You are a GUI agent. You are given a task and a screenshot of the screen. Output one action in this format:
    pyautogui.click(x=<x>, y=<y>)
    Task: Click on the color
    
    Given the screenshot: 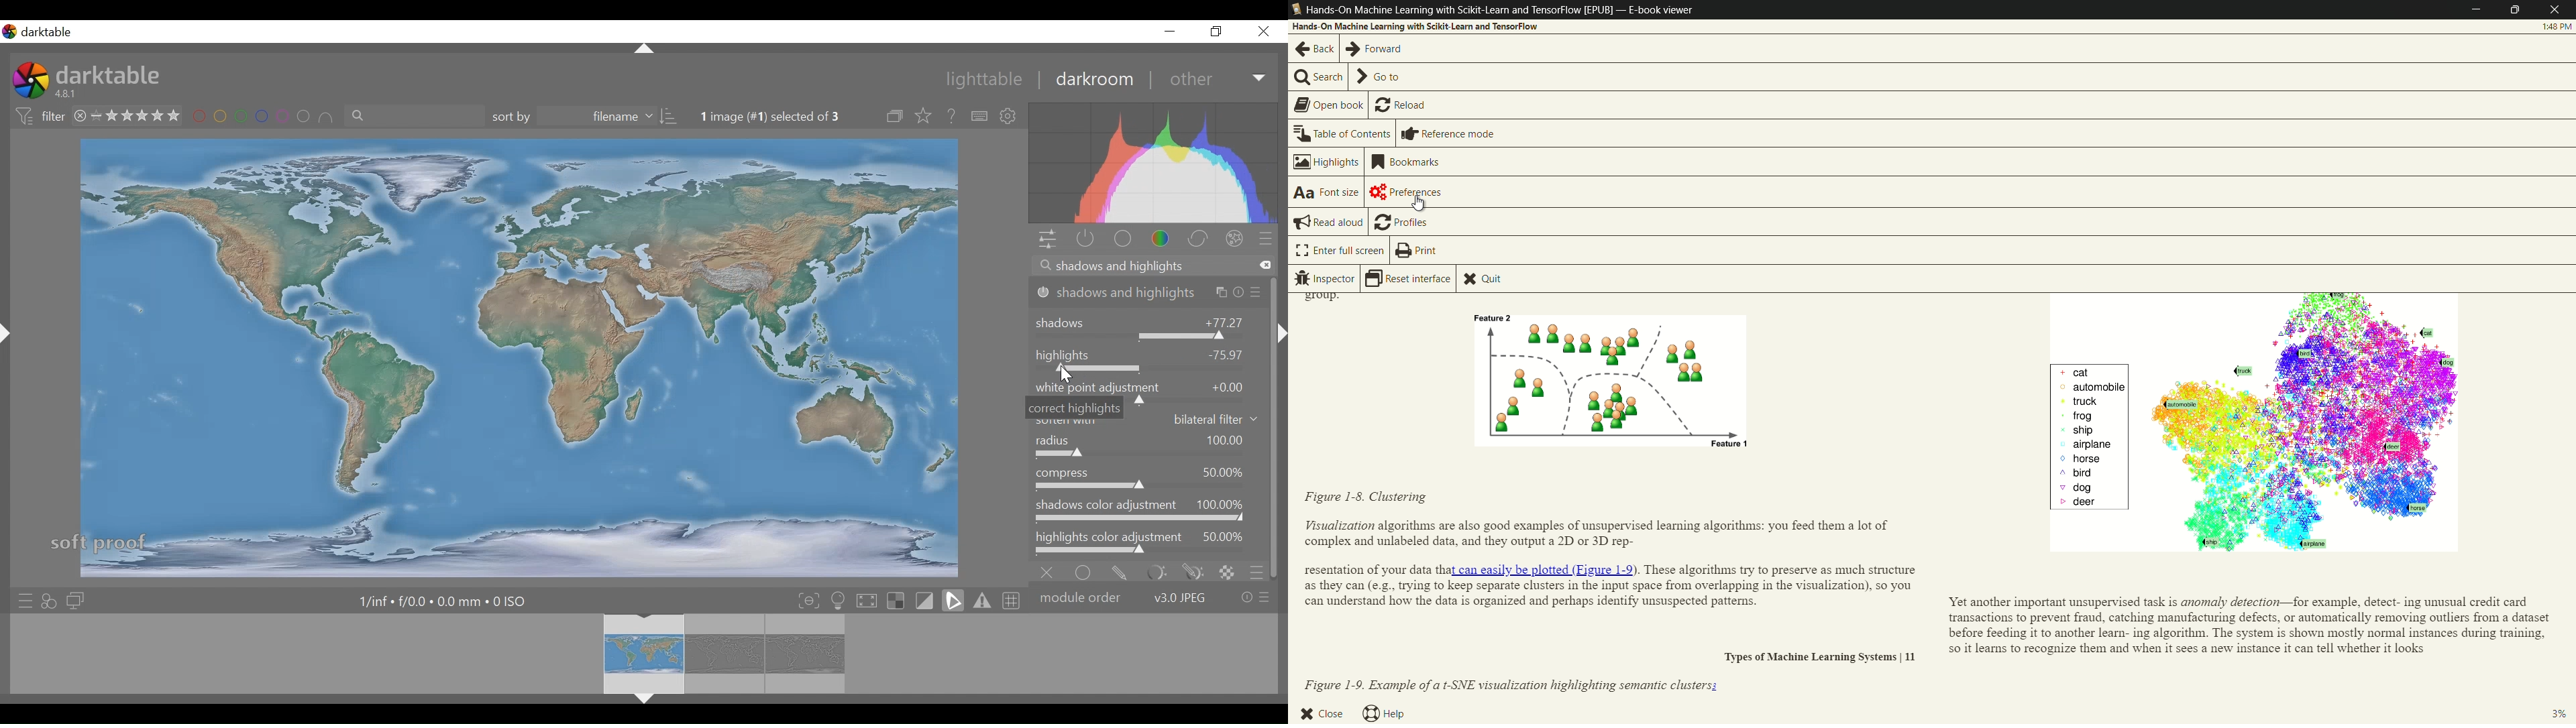 What is the action you would take?
    pyautogui.click(x=1161, y=239)
    